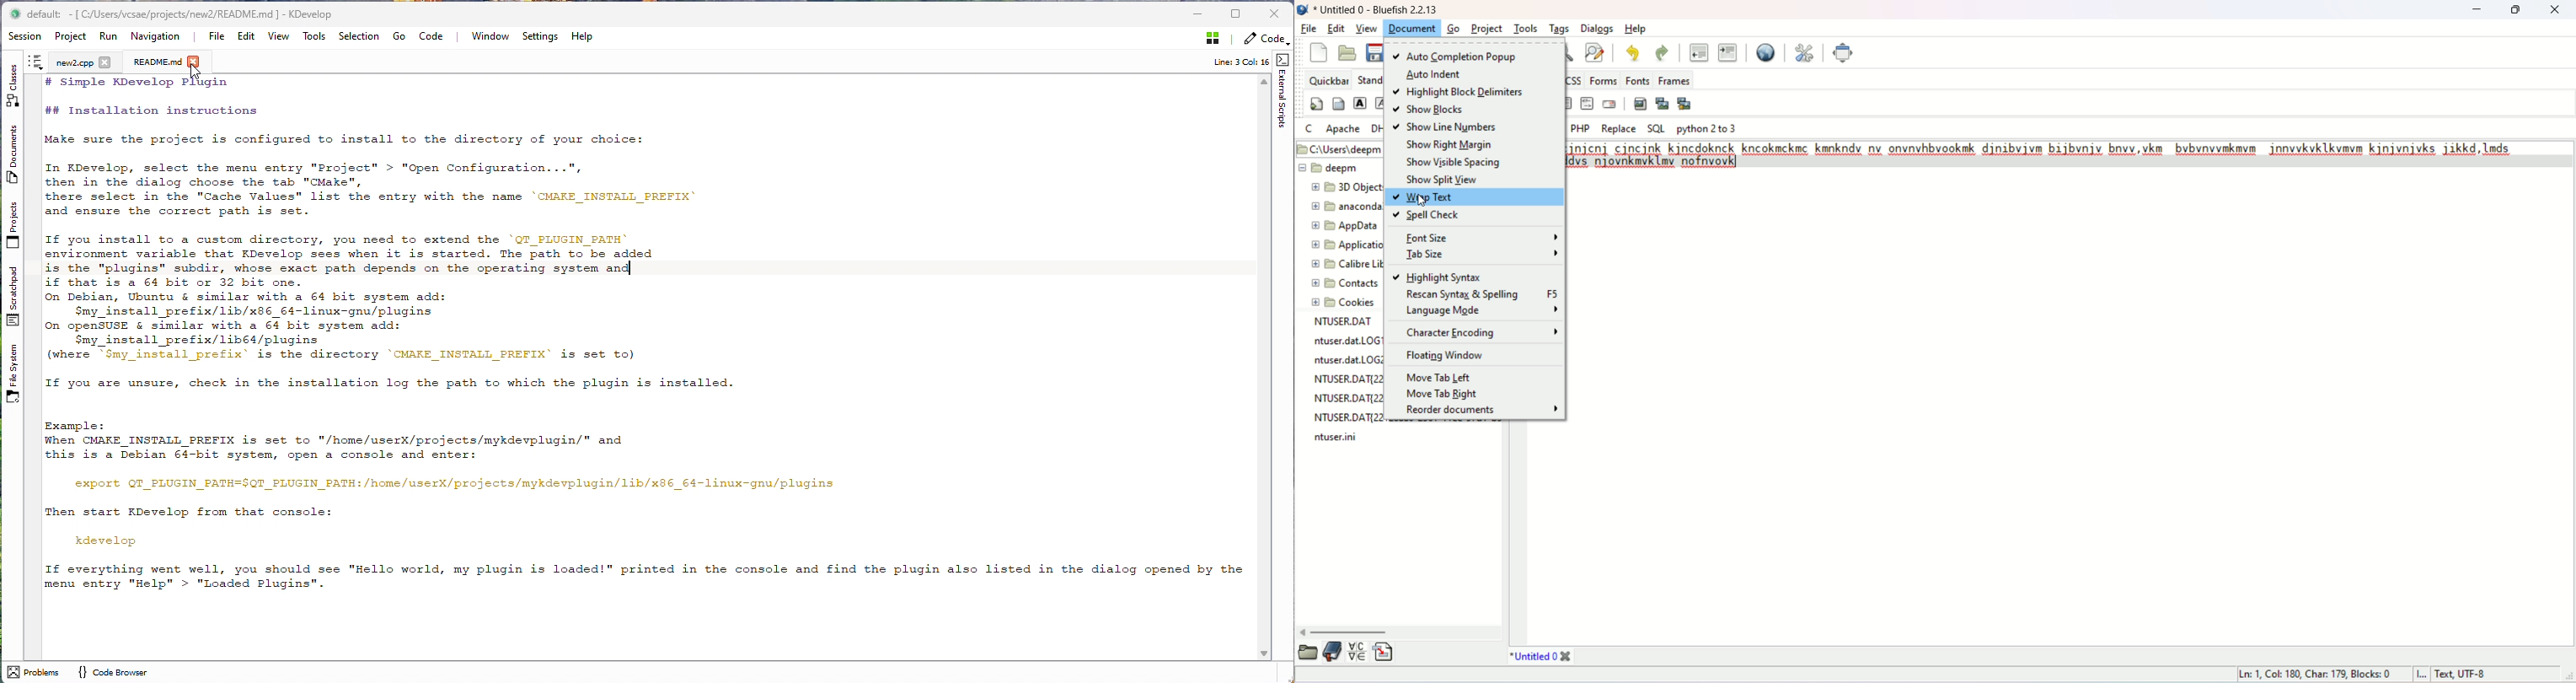 This screenshot has width=2576, height=700. I want to click on move tab right, so click(1444, 393).